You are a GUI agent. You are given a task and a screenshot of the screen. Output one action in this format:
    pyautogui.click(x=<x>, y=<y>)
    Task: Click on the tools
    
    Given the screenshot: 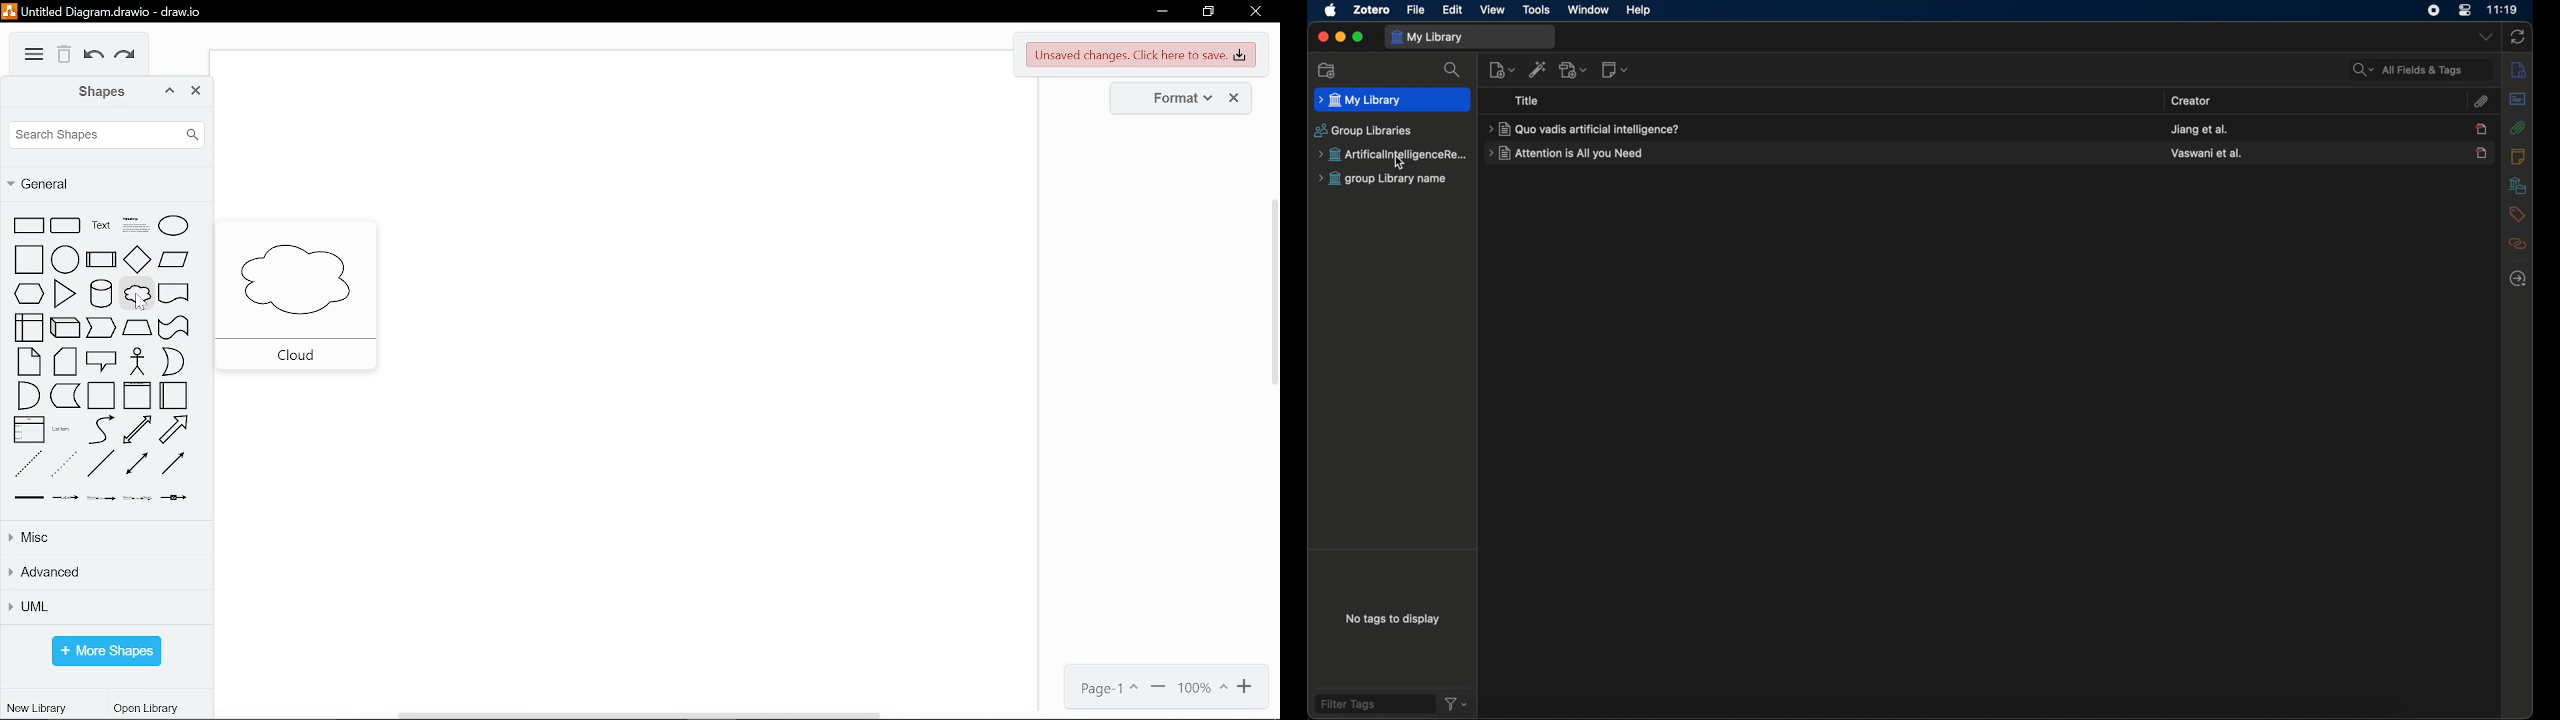 What is the action you would take?
    pyautogui.click(x=1536, y=9)
    